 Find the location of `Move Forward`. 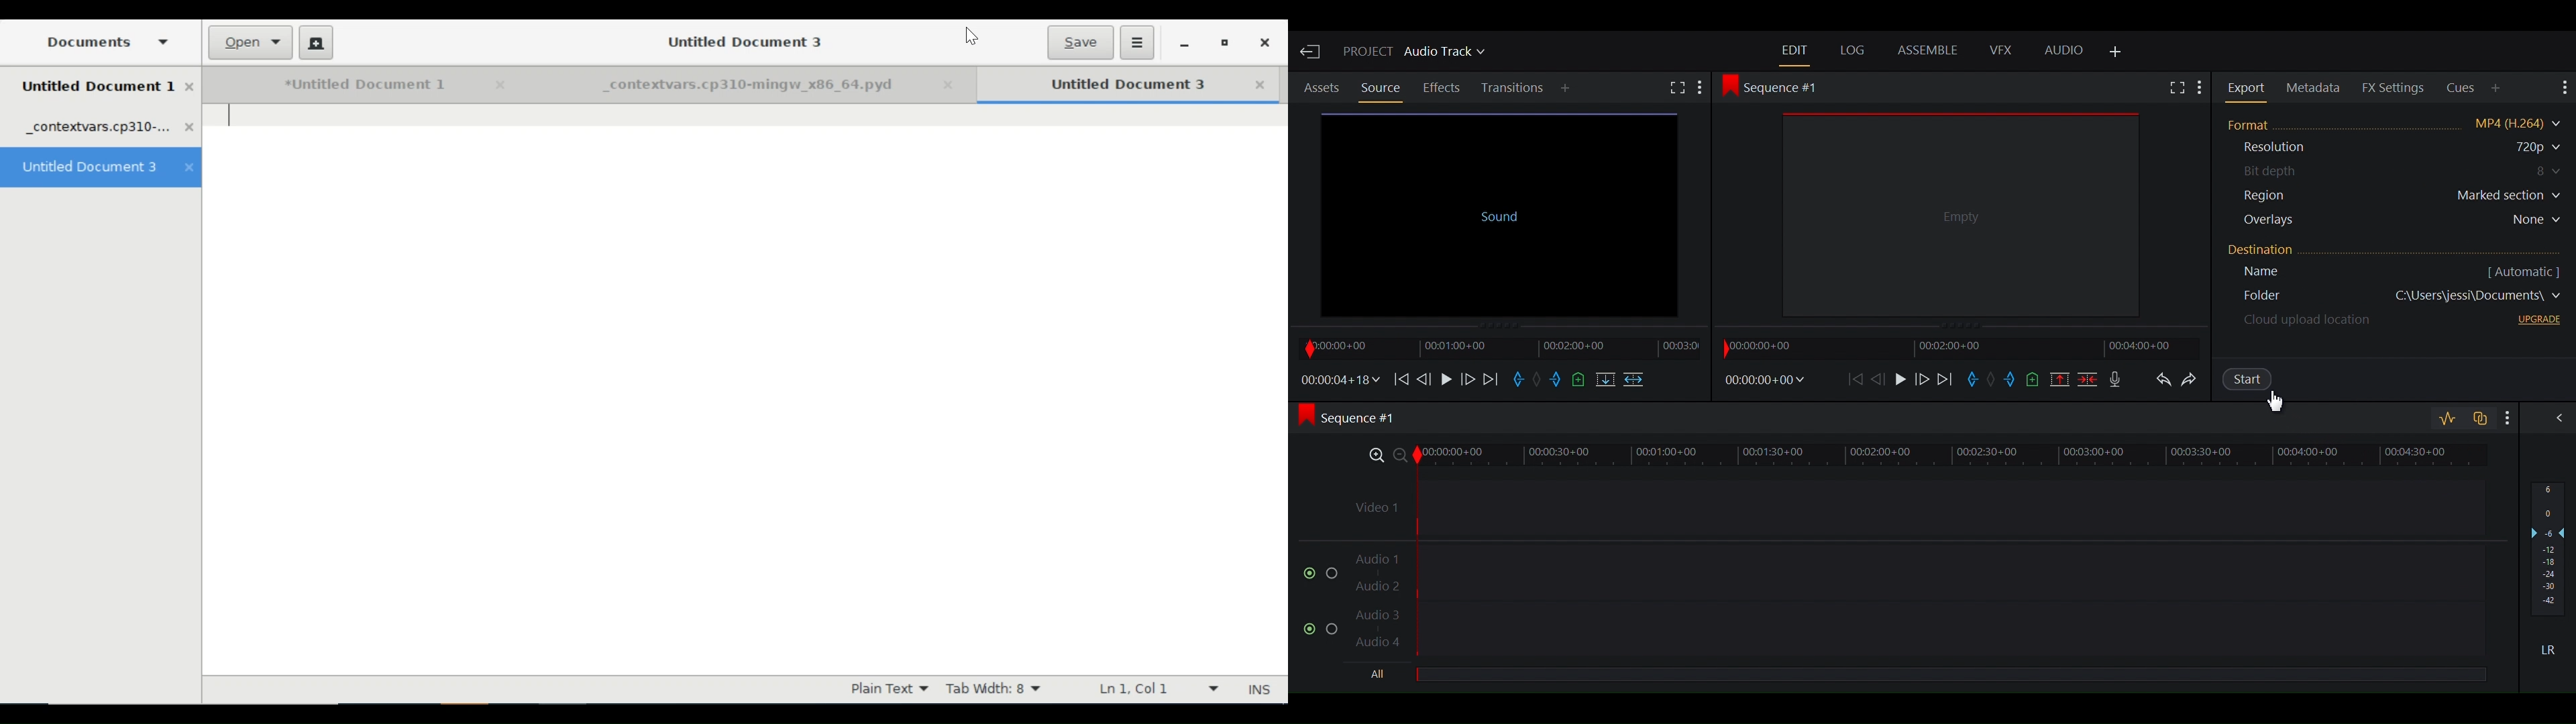

Move Forward is located at coordinates (1492, 379).